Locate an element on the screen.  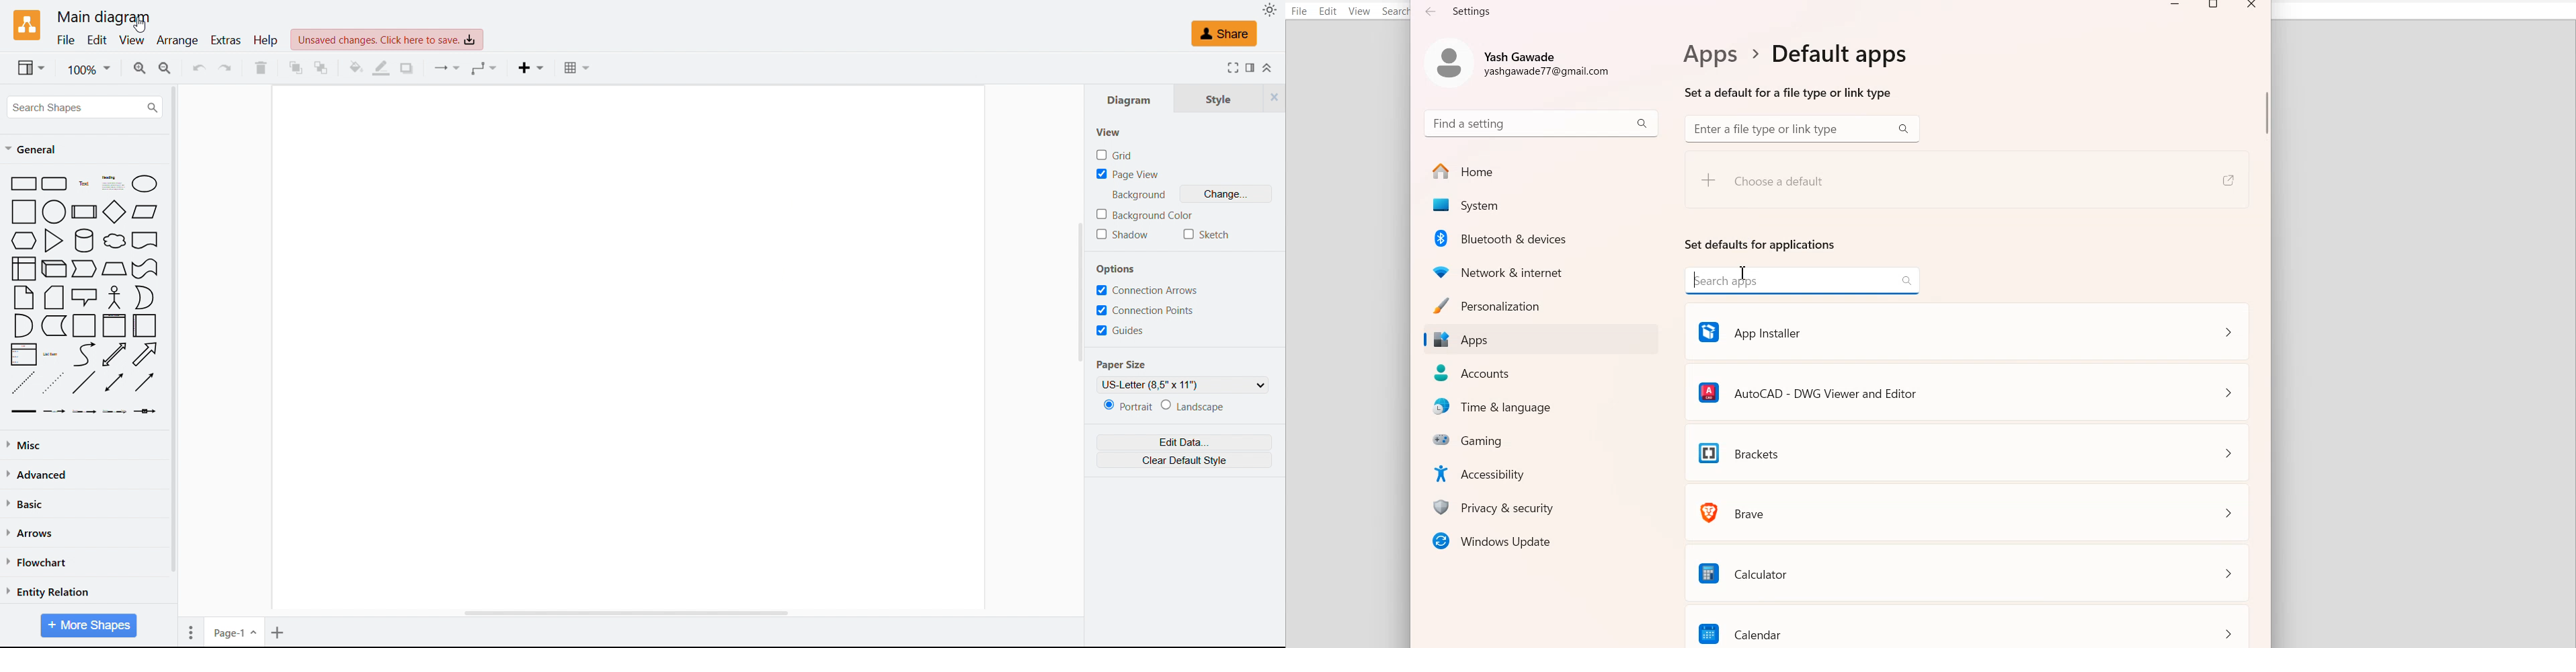
Delete  is located at coordinates (261, 68).